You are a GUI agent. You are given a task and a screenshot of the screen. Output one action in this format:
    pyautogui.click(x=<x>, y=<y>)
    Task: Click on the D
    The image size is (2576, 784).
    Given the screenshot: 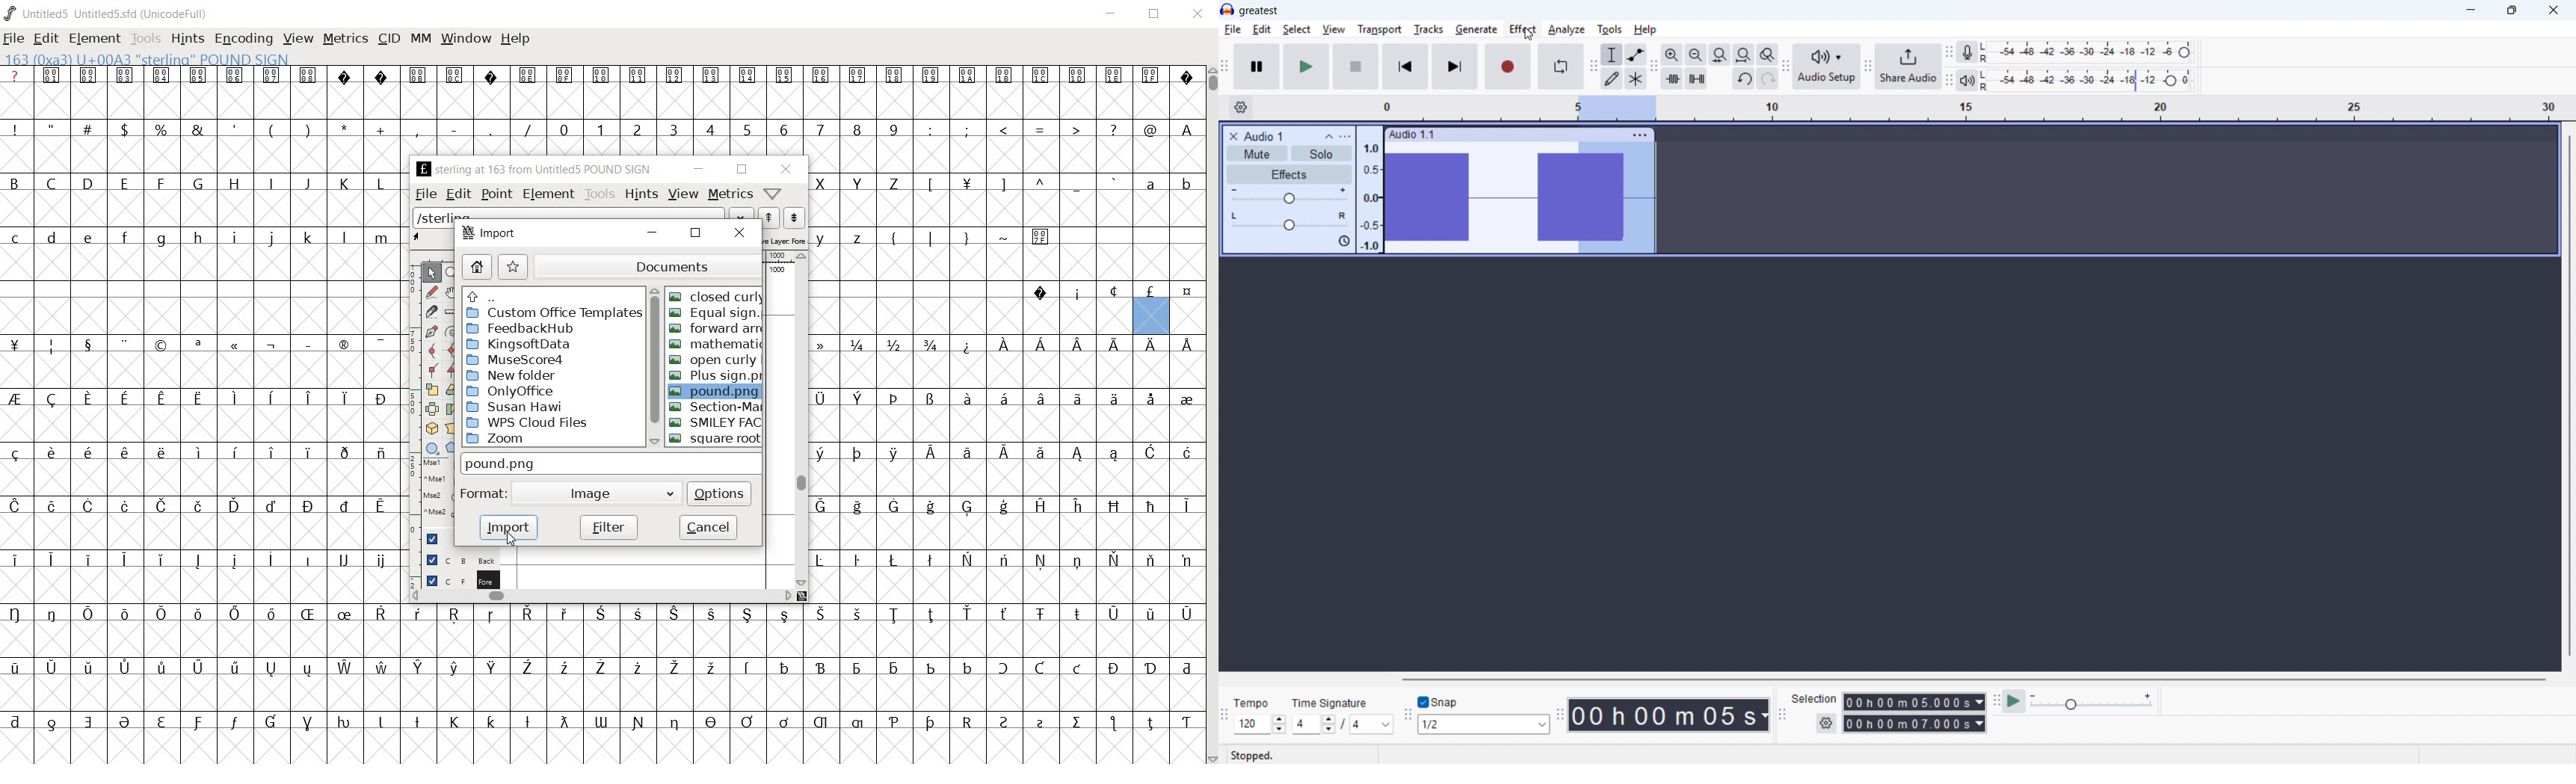 What is the action you would take?
    pyautogui.click(x=87, y=182)
    